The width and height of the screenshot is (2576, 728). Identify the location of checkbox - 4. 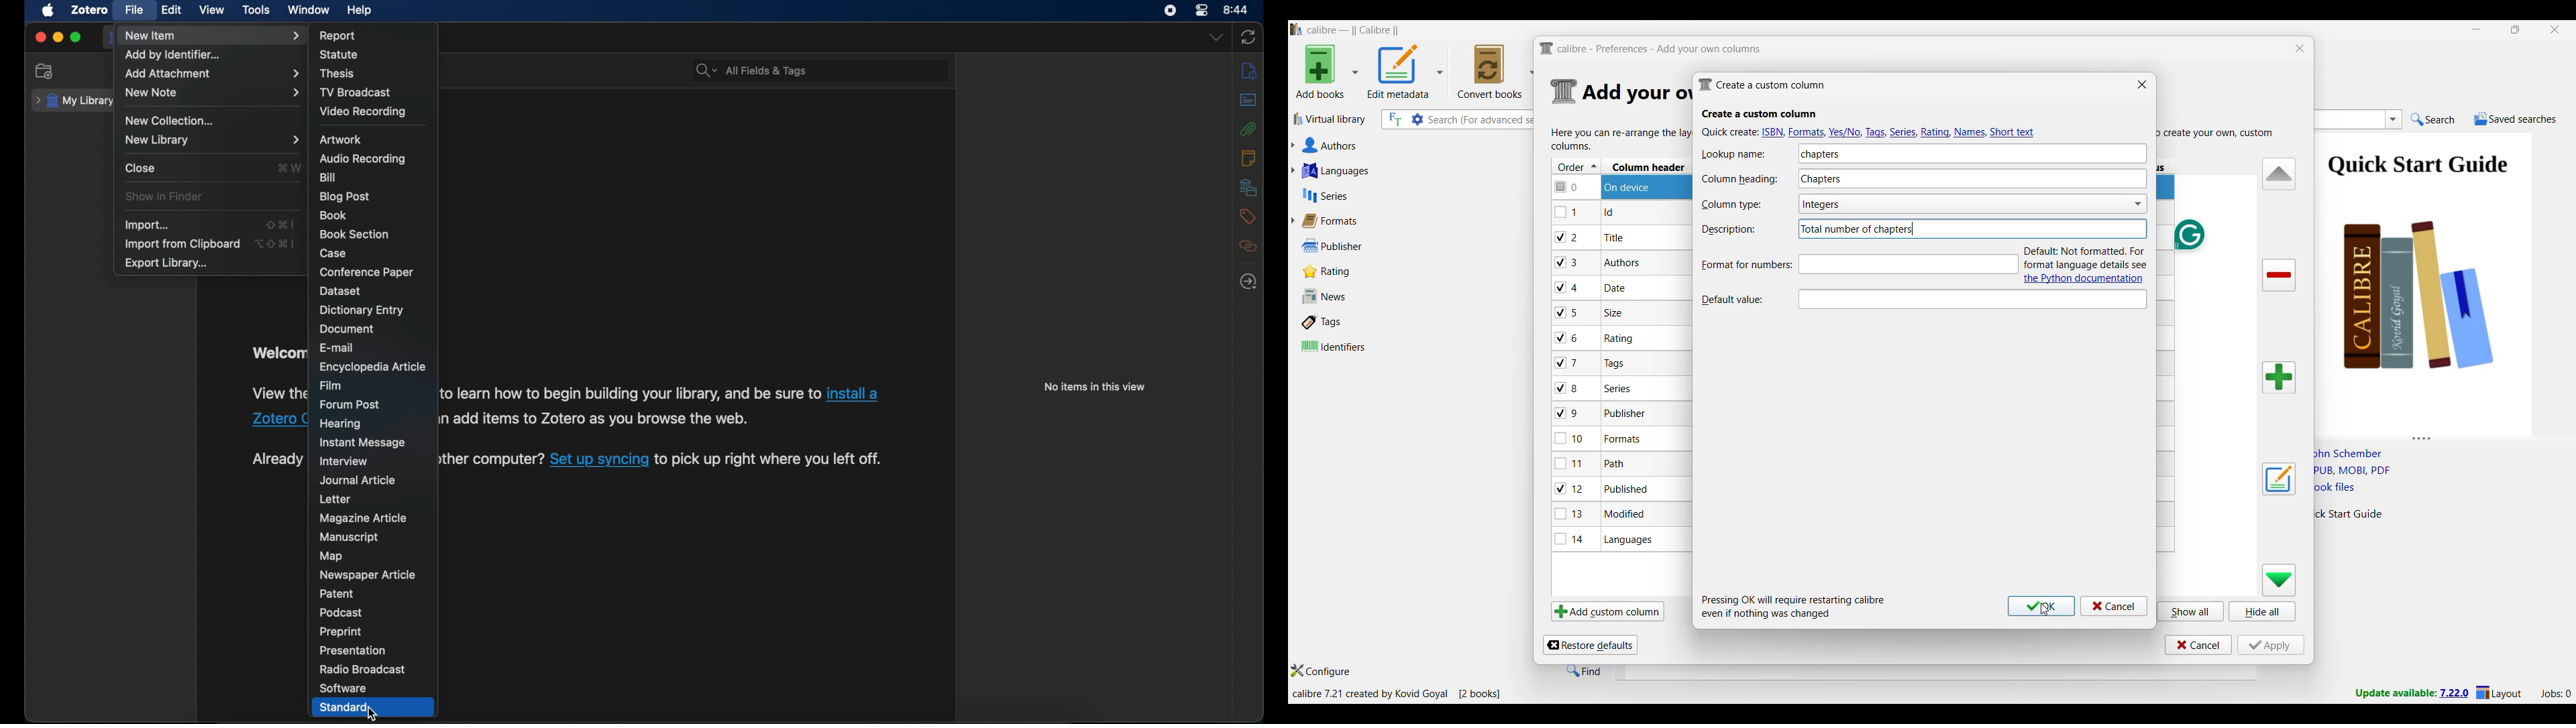
(1567, 287).